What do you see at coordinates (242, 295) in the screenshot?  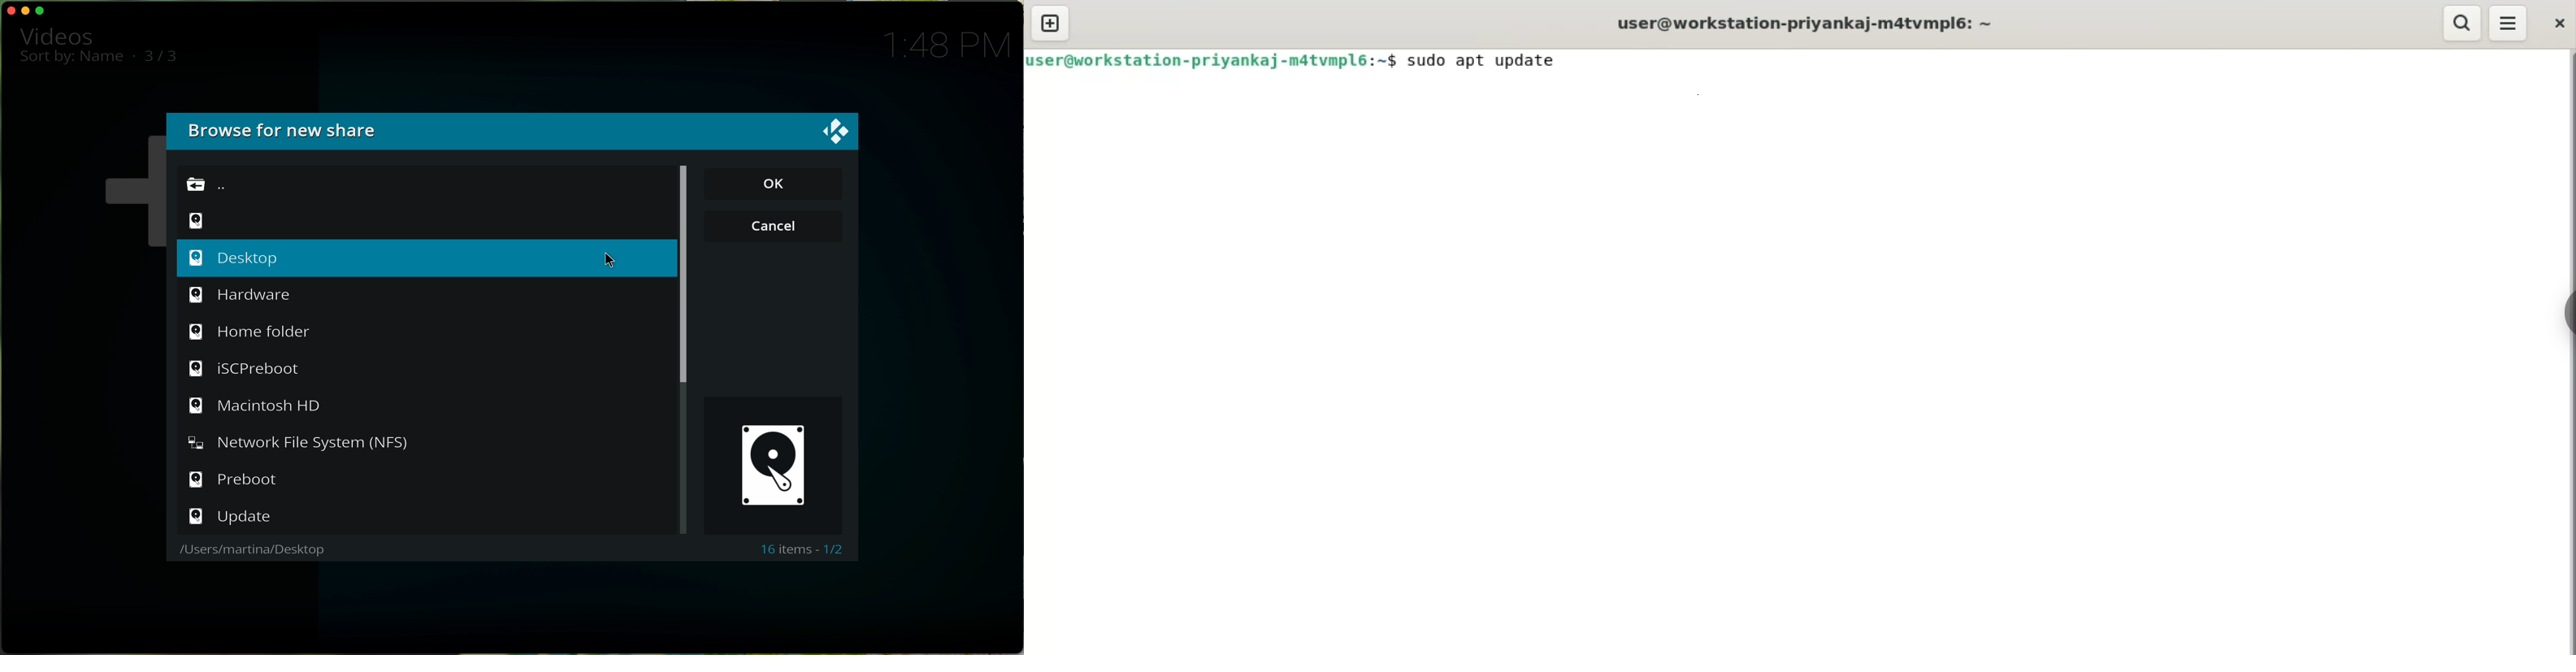 I see `hardware` at bounding box center [242, 295].